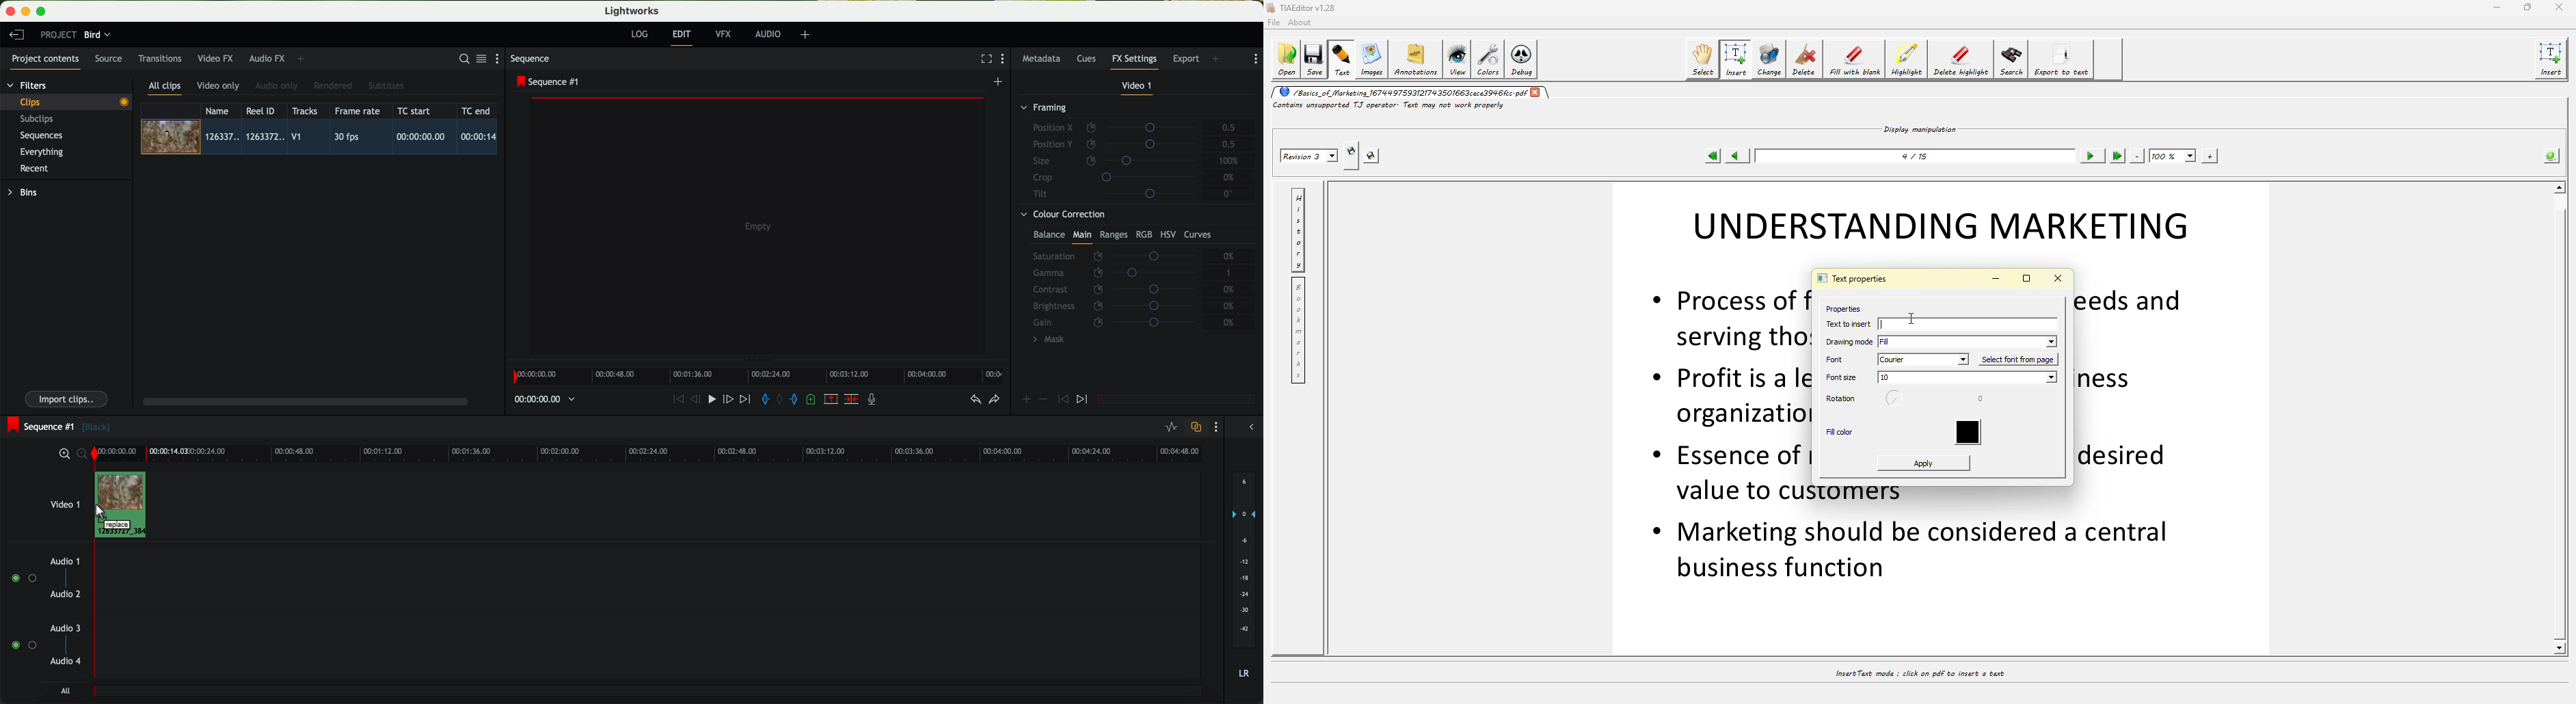 The height and width of the screenshot is (728, 2576). I want to click on position X, so click(1118, 127).